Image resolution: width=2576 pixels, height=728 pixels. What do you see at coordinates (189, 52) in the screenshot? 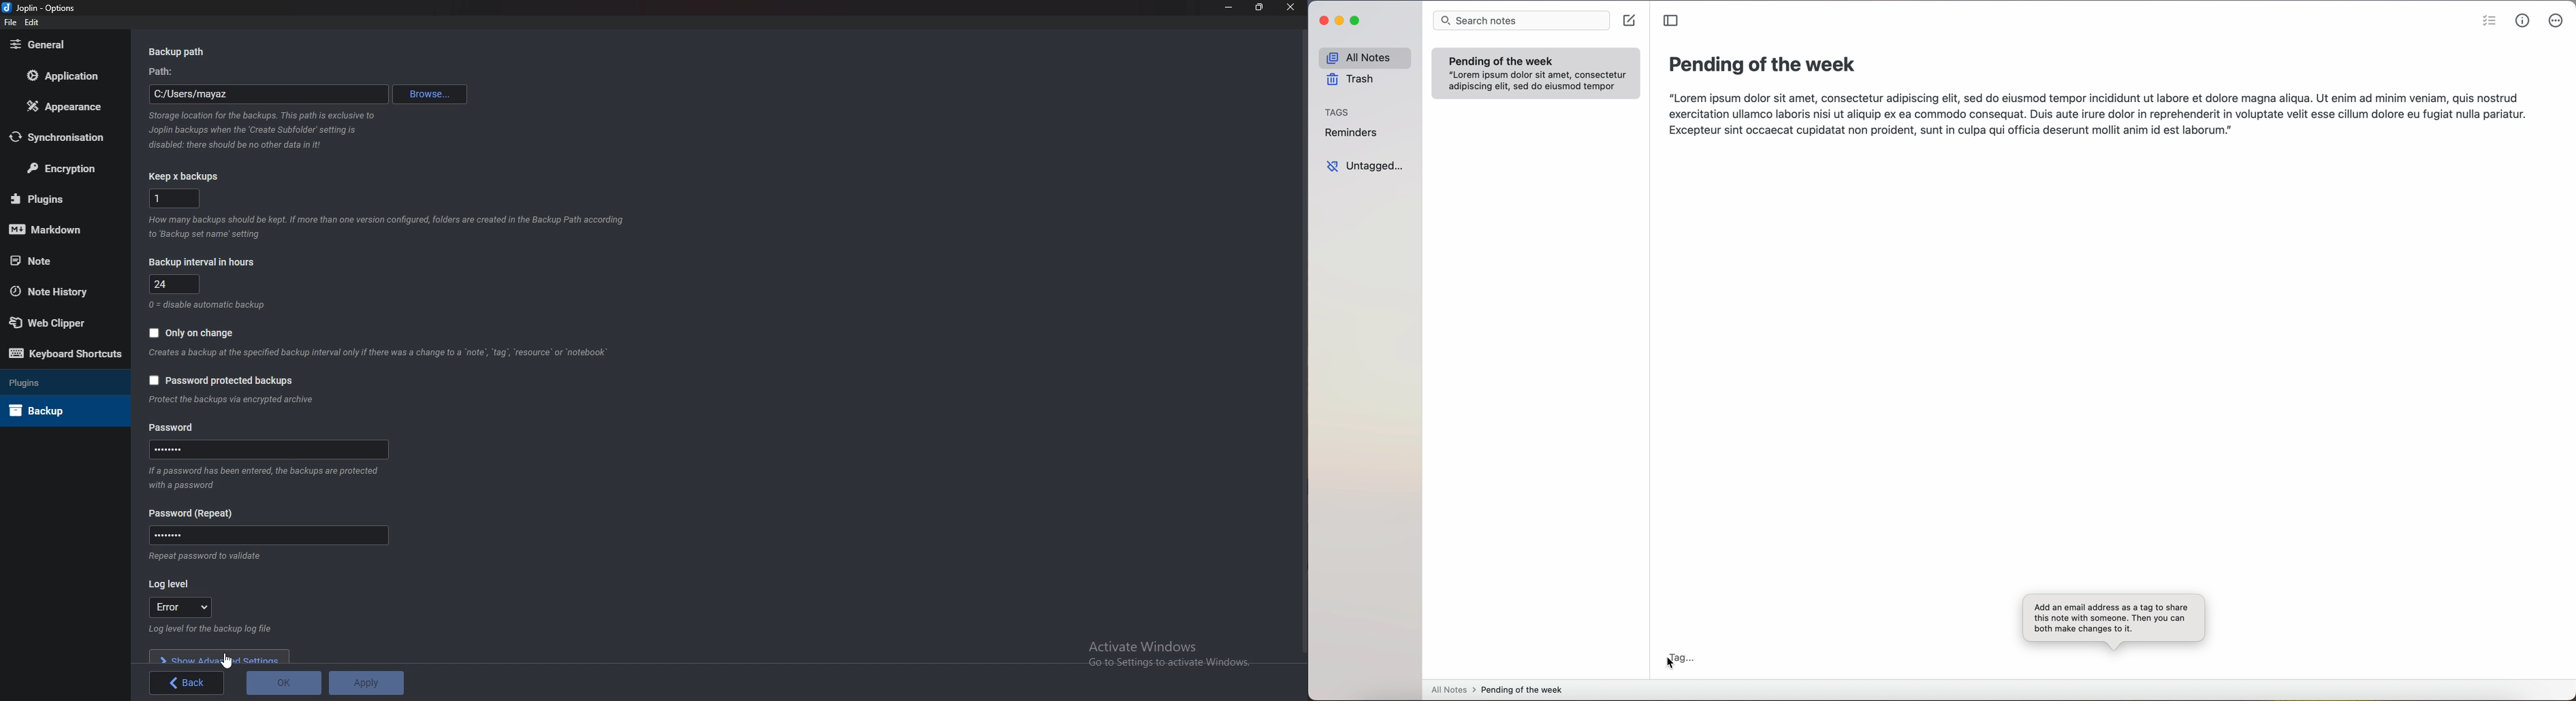
I see `Backup path ` at bounding box center [189, 52].